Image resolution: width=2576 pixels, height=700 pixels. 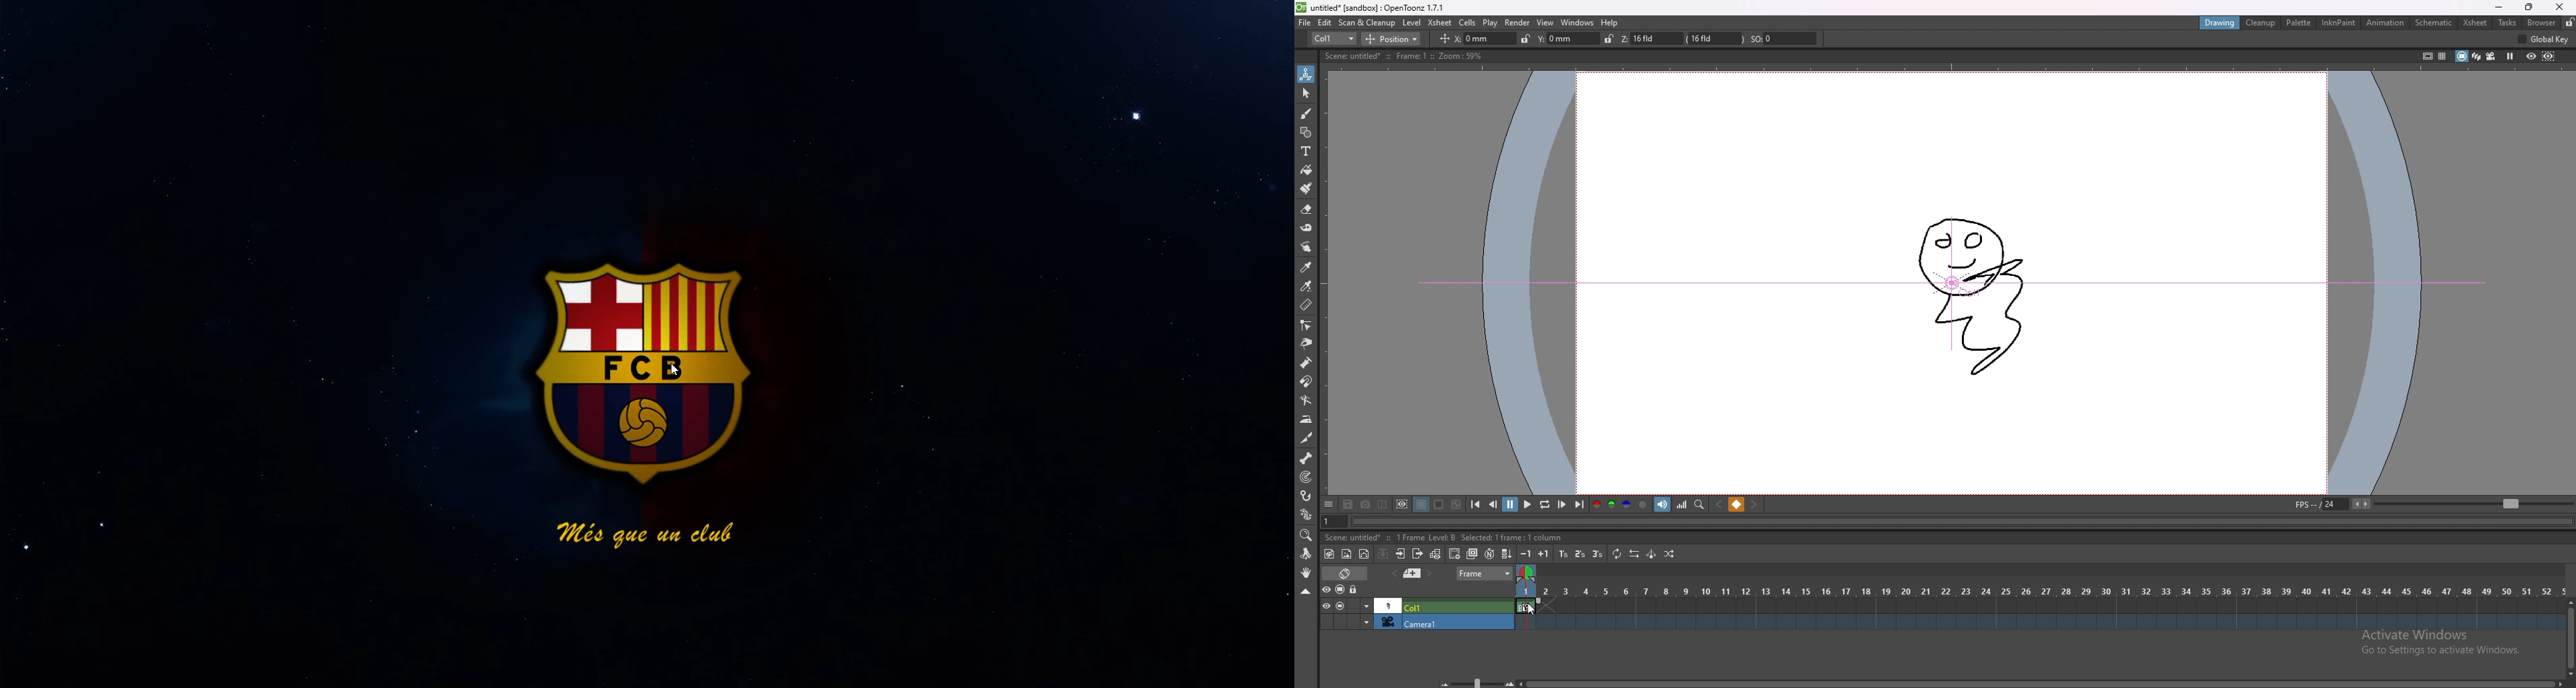 What do you see at coordinates (2461, 56) in the screenshot?
I see `camera stand view` at bounding box center [2461, 56].